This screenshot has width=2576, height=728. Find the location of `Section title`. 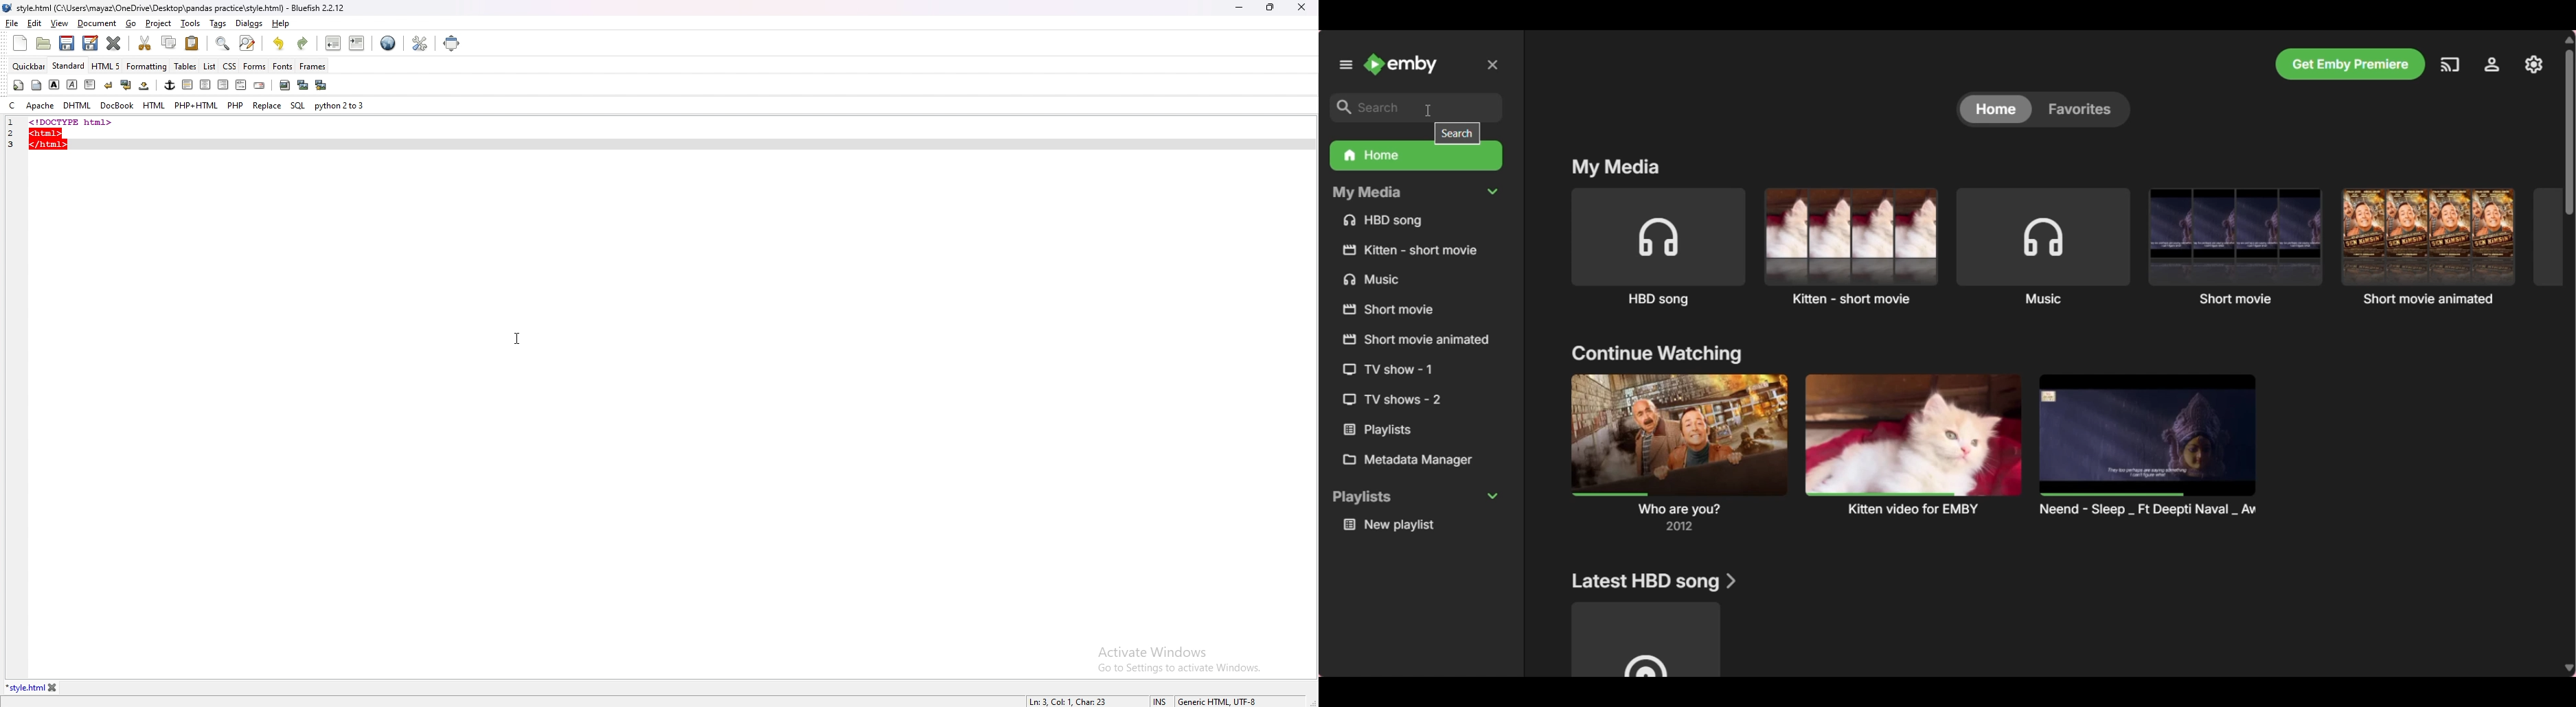

Section title is located at coordinates (1654, 582).